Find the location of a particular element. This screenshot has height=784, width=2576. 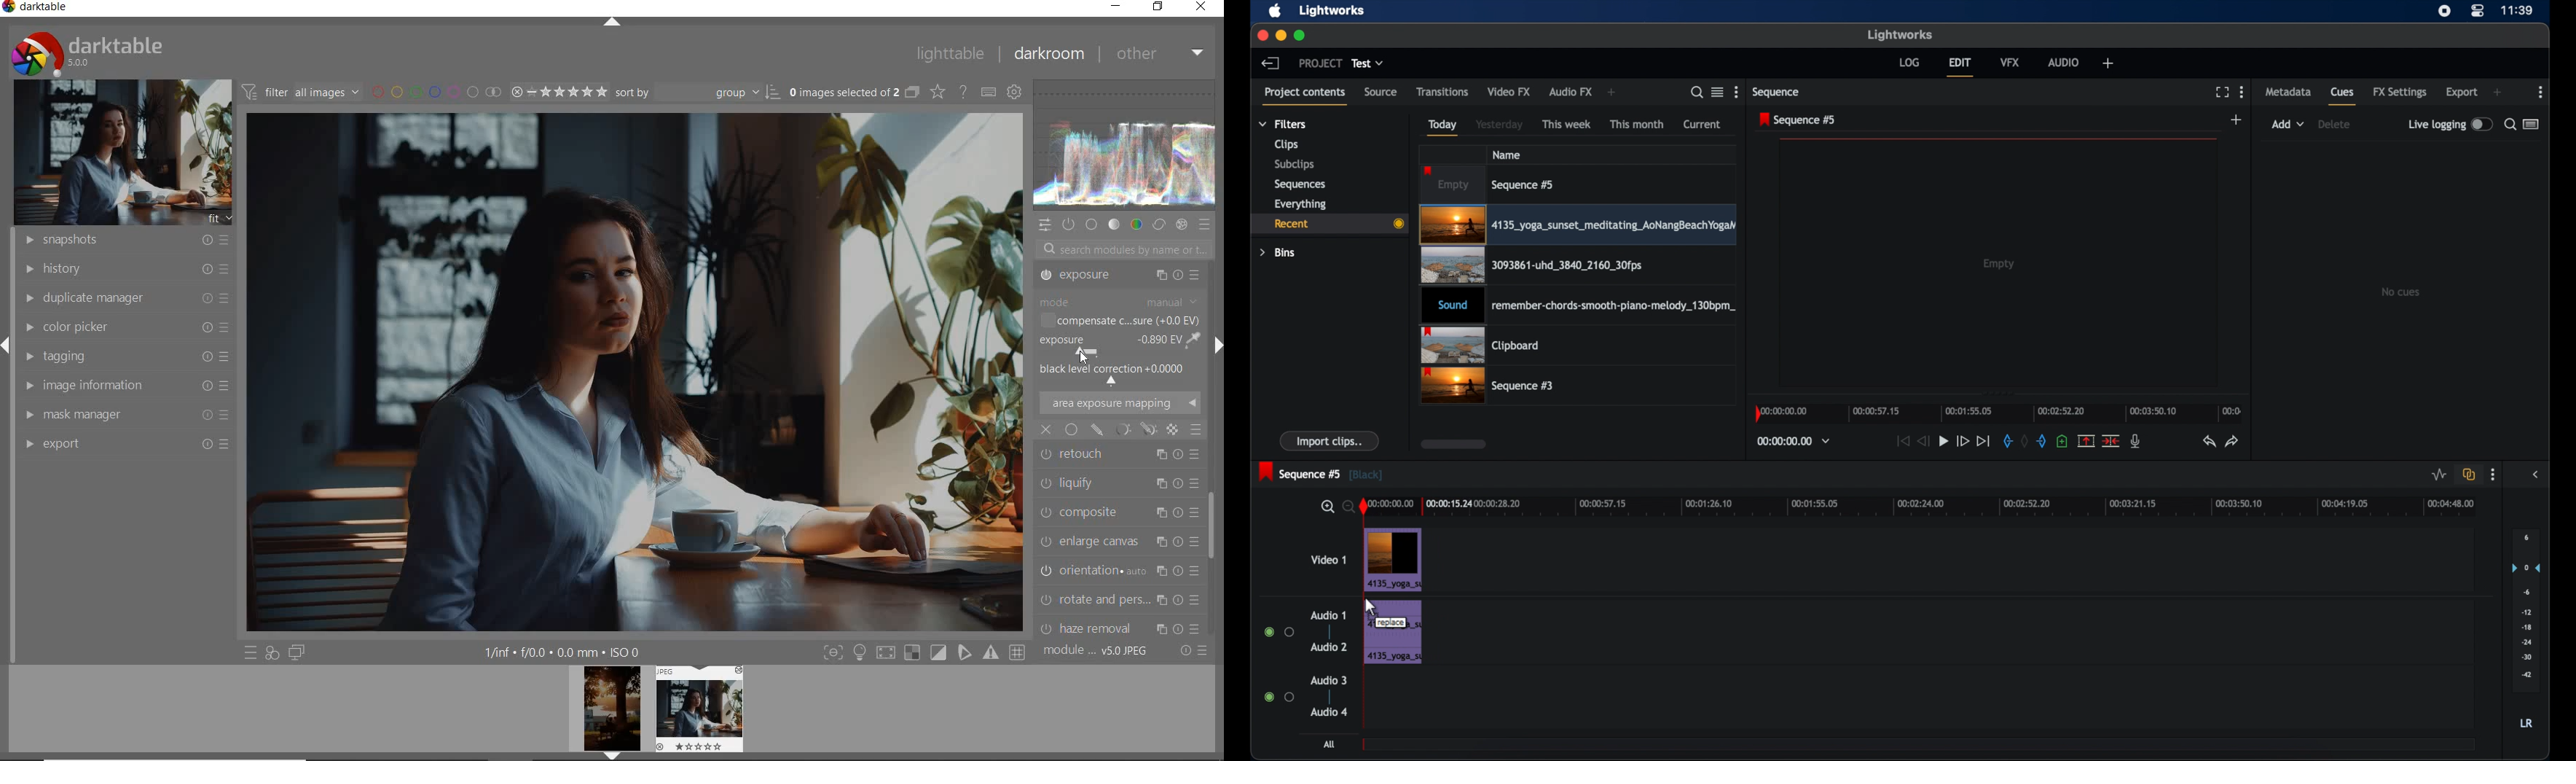

lightworks is located at coordinates (1332, 11).